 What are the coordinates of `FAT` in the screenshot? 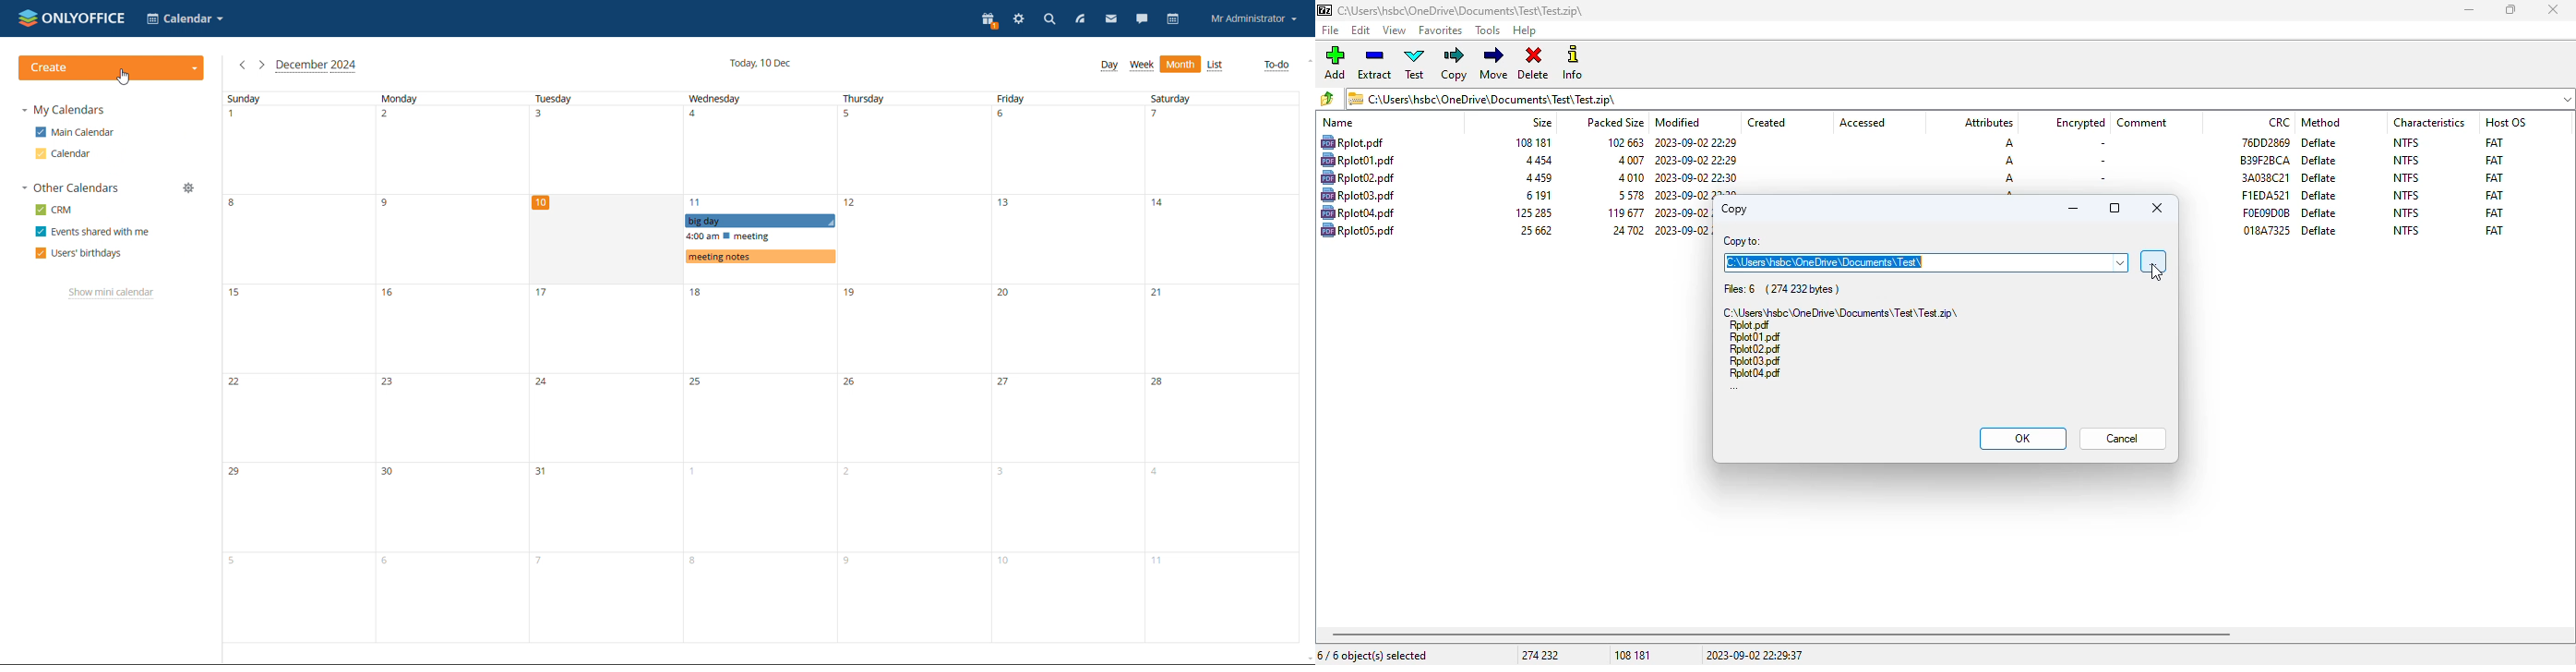 It's located at (2494, 230).